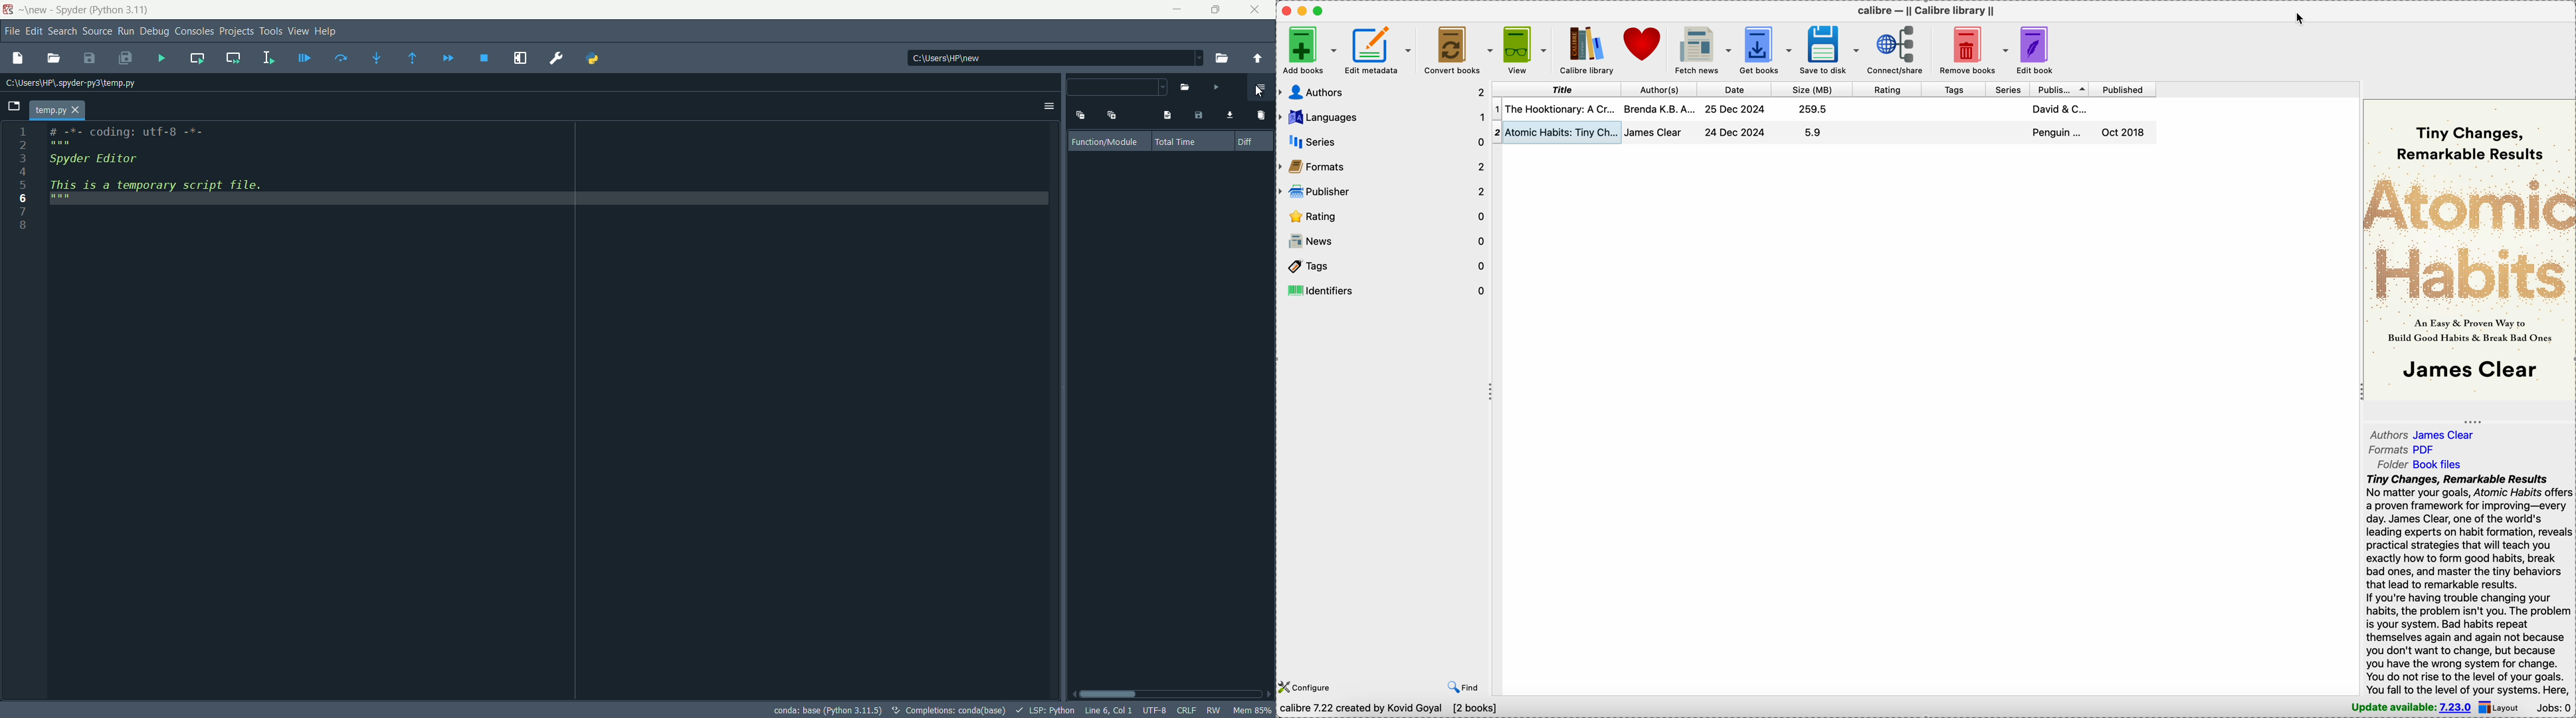 This screenshot has width=2576, height=728. I want to click on load profiling for comparison, so click(1227, 116).